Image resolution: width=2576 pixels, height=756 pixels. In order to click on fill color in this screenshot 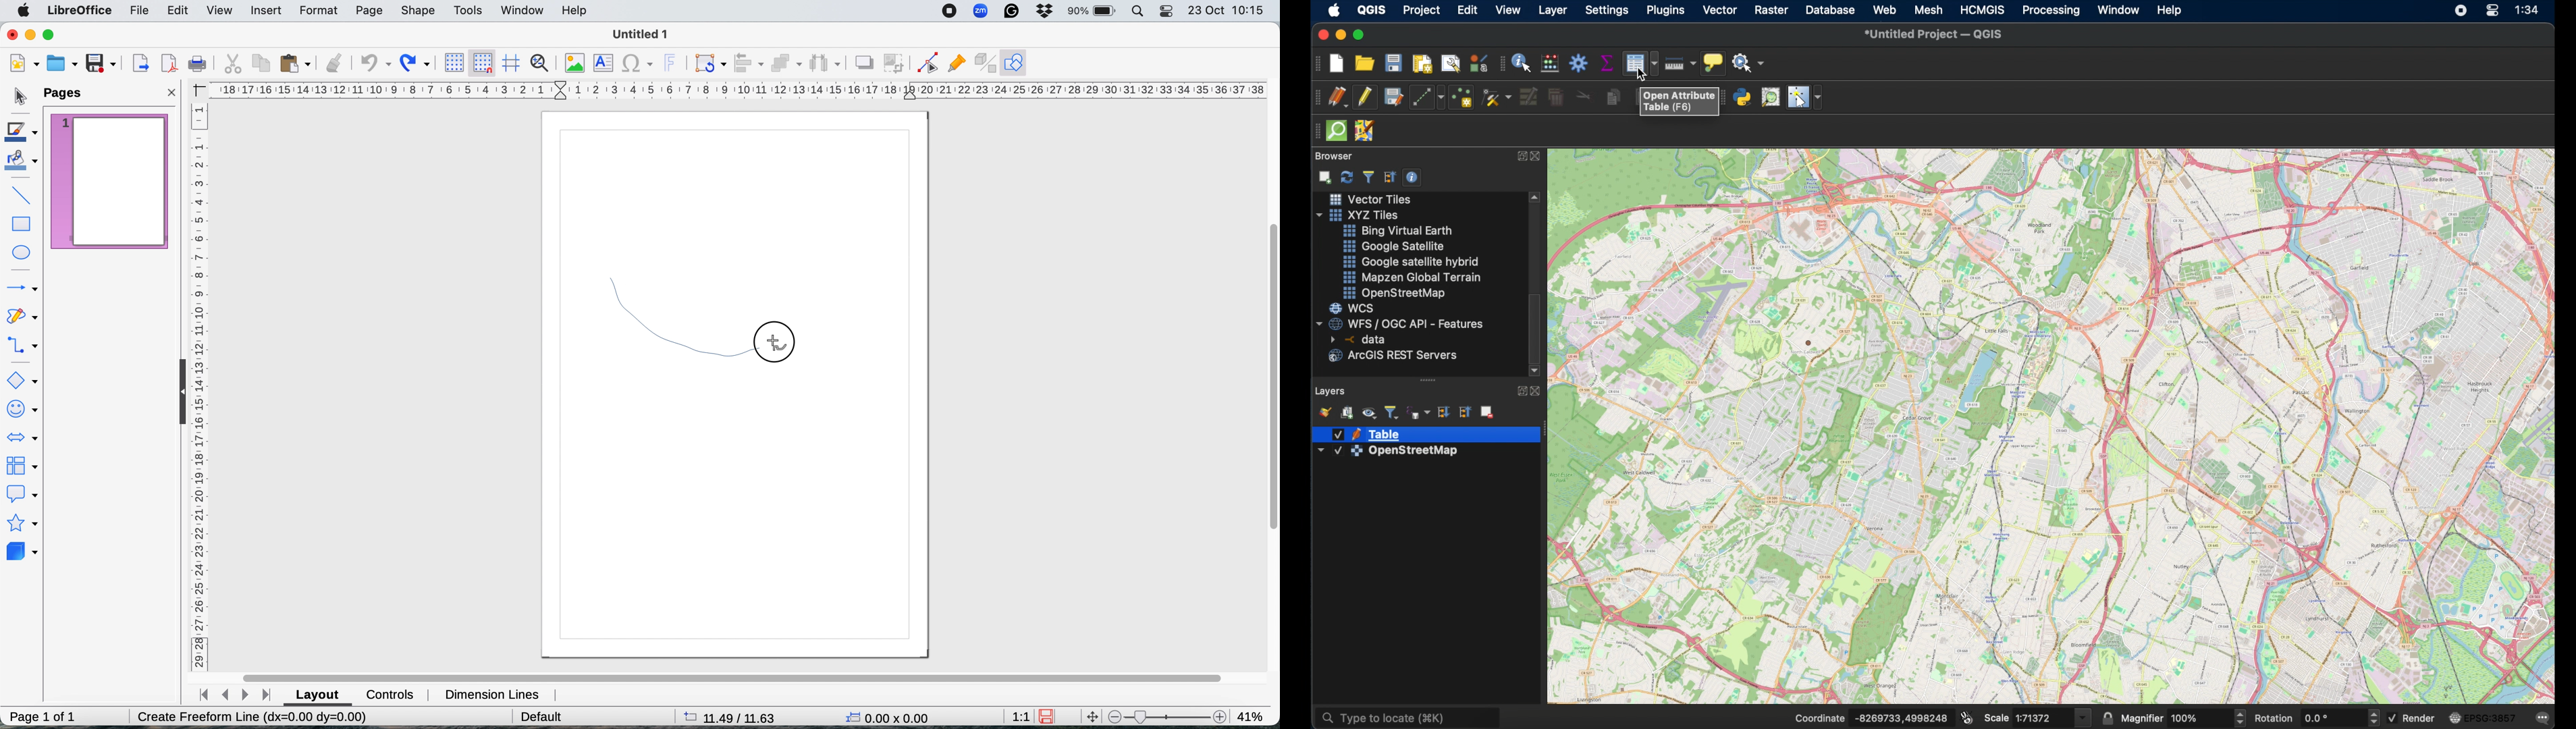, I will do `click(23, 164)`.